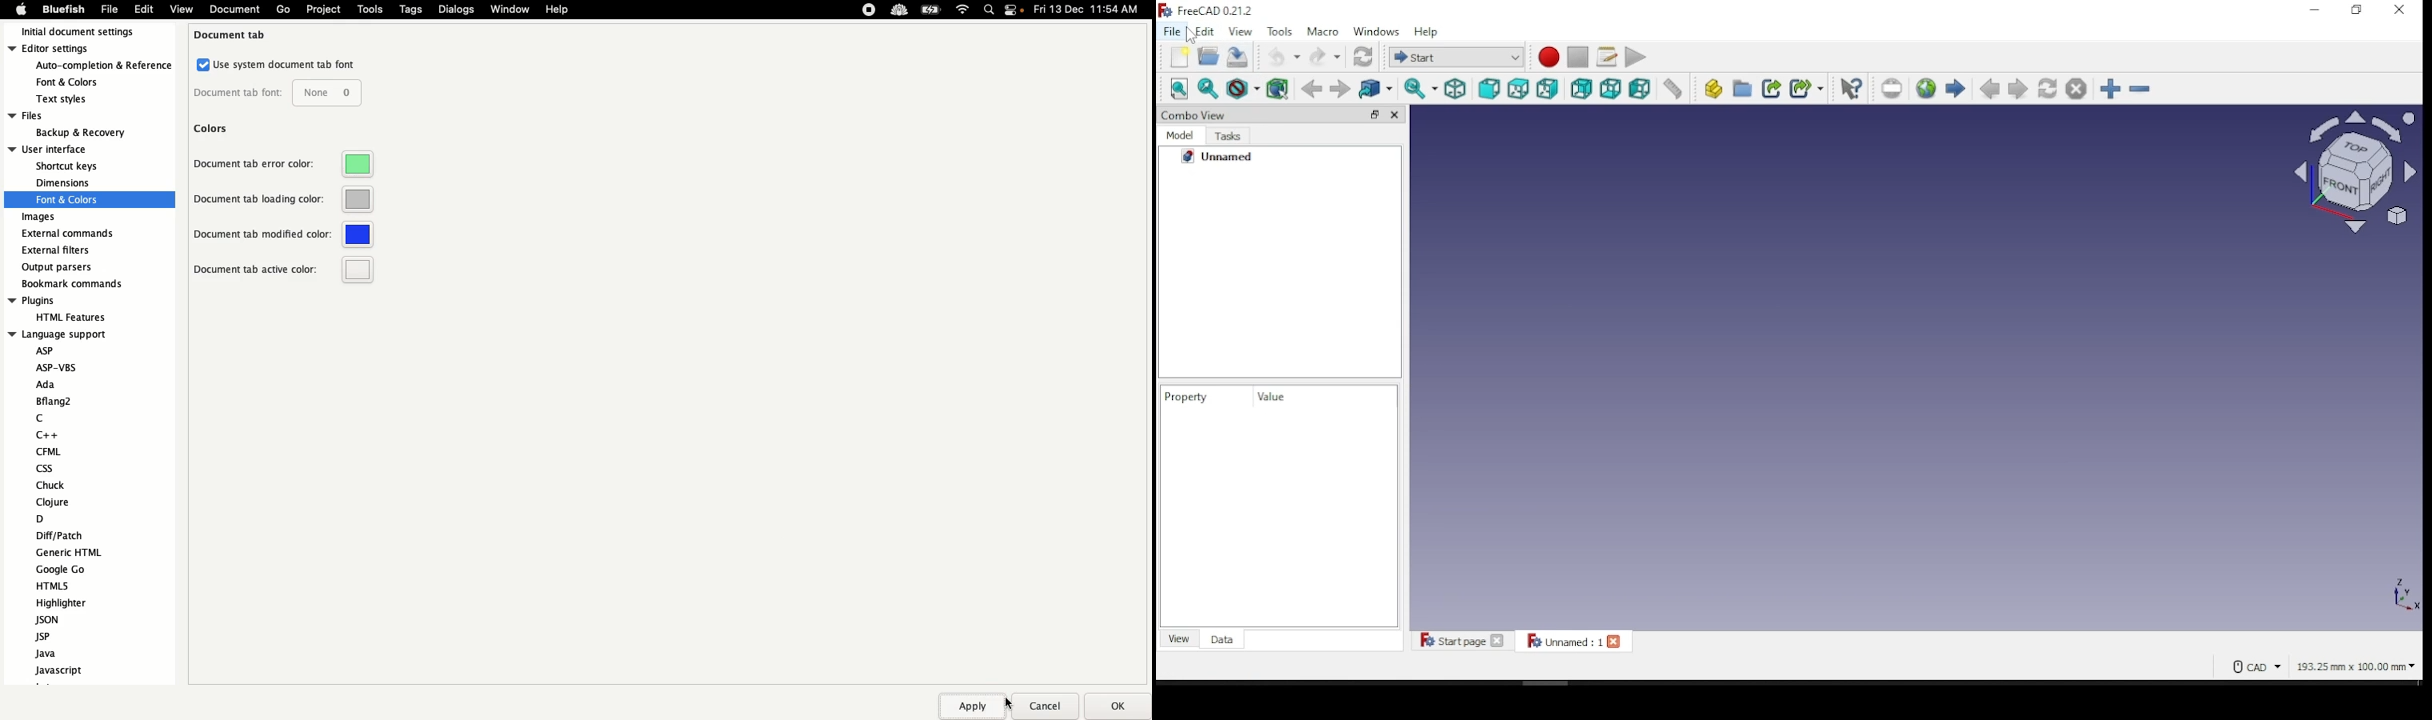 The width and height of the screenshot is (2436, 728). I want to click on minimize, so click(2312, 11).